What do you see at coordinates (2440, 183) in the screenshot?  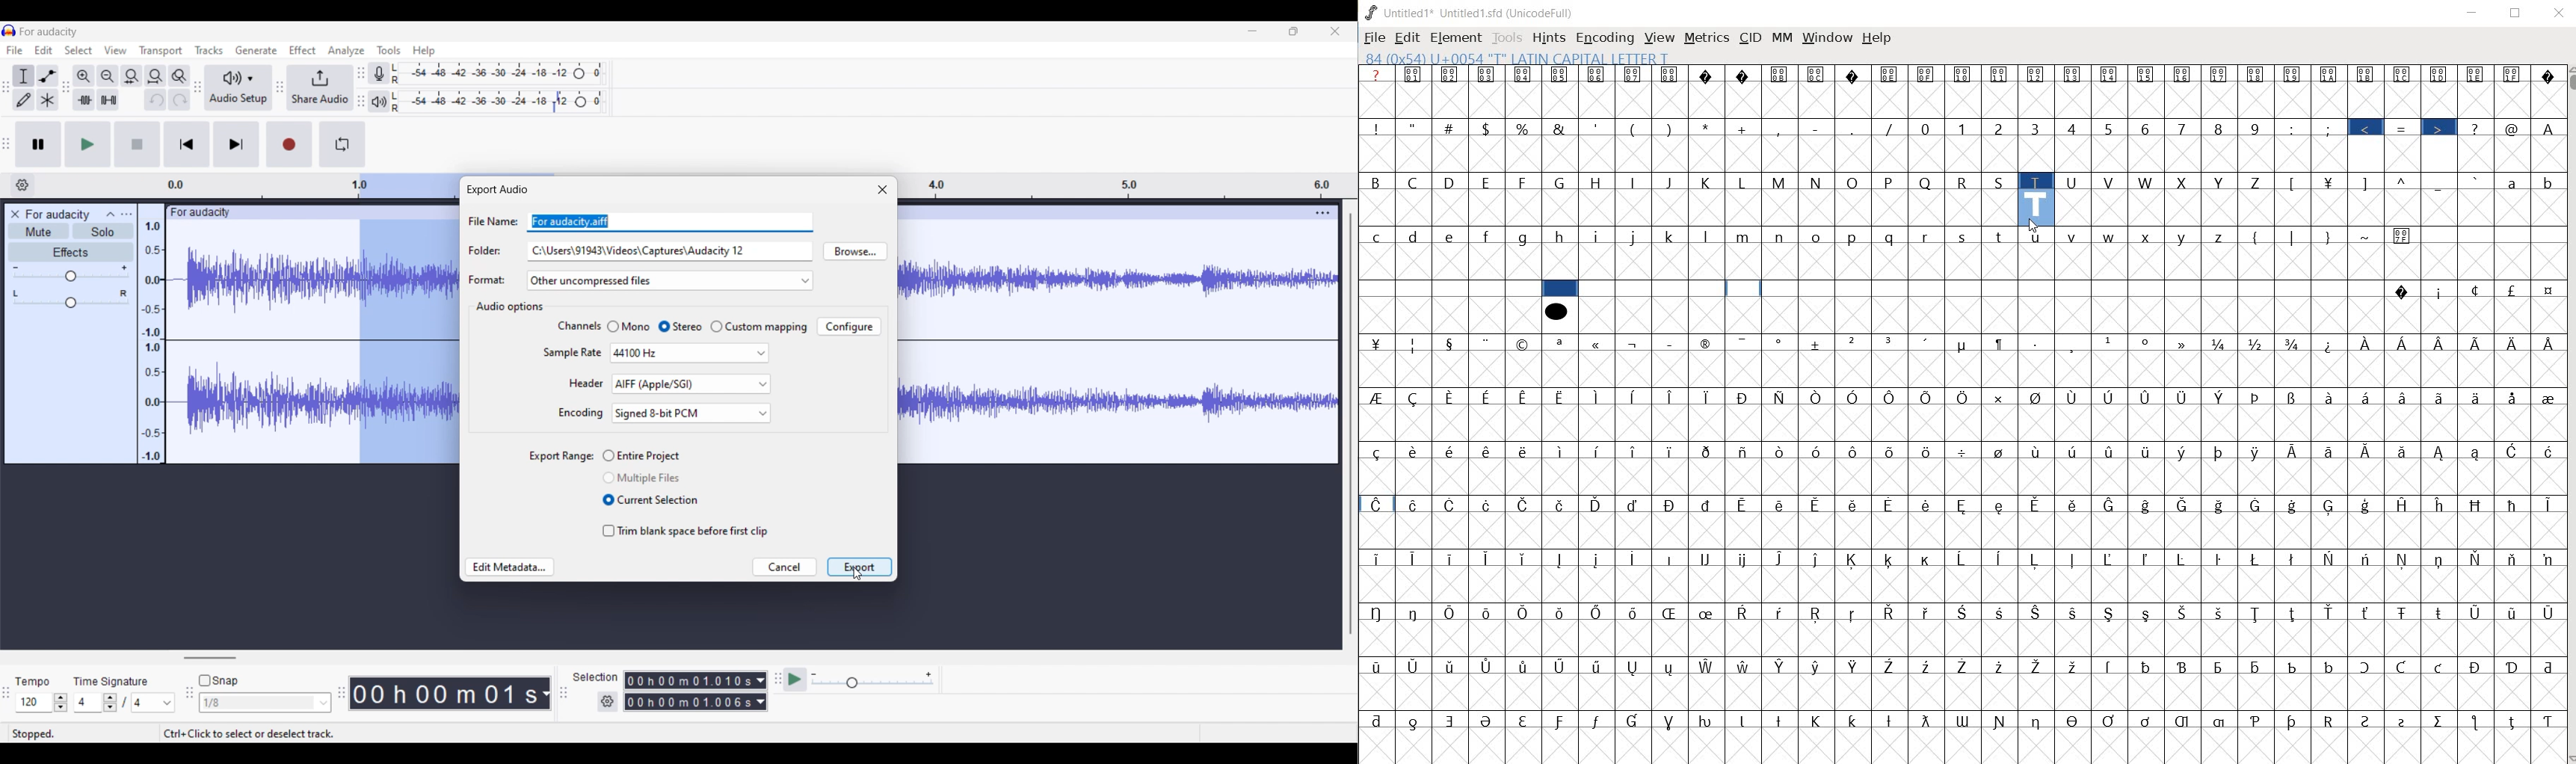 I see `_` at bounding box center [2440, 183].